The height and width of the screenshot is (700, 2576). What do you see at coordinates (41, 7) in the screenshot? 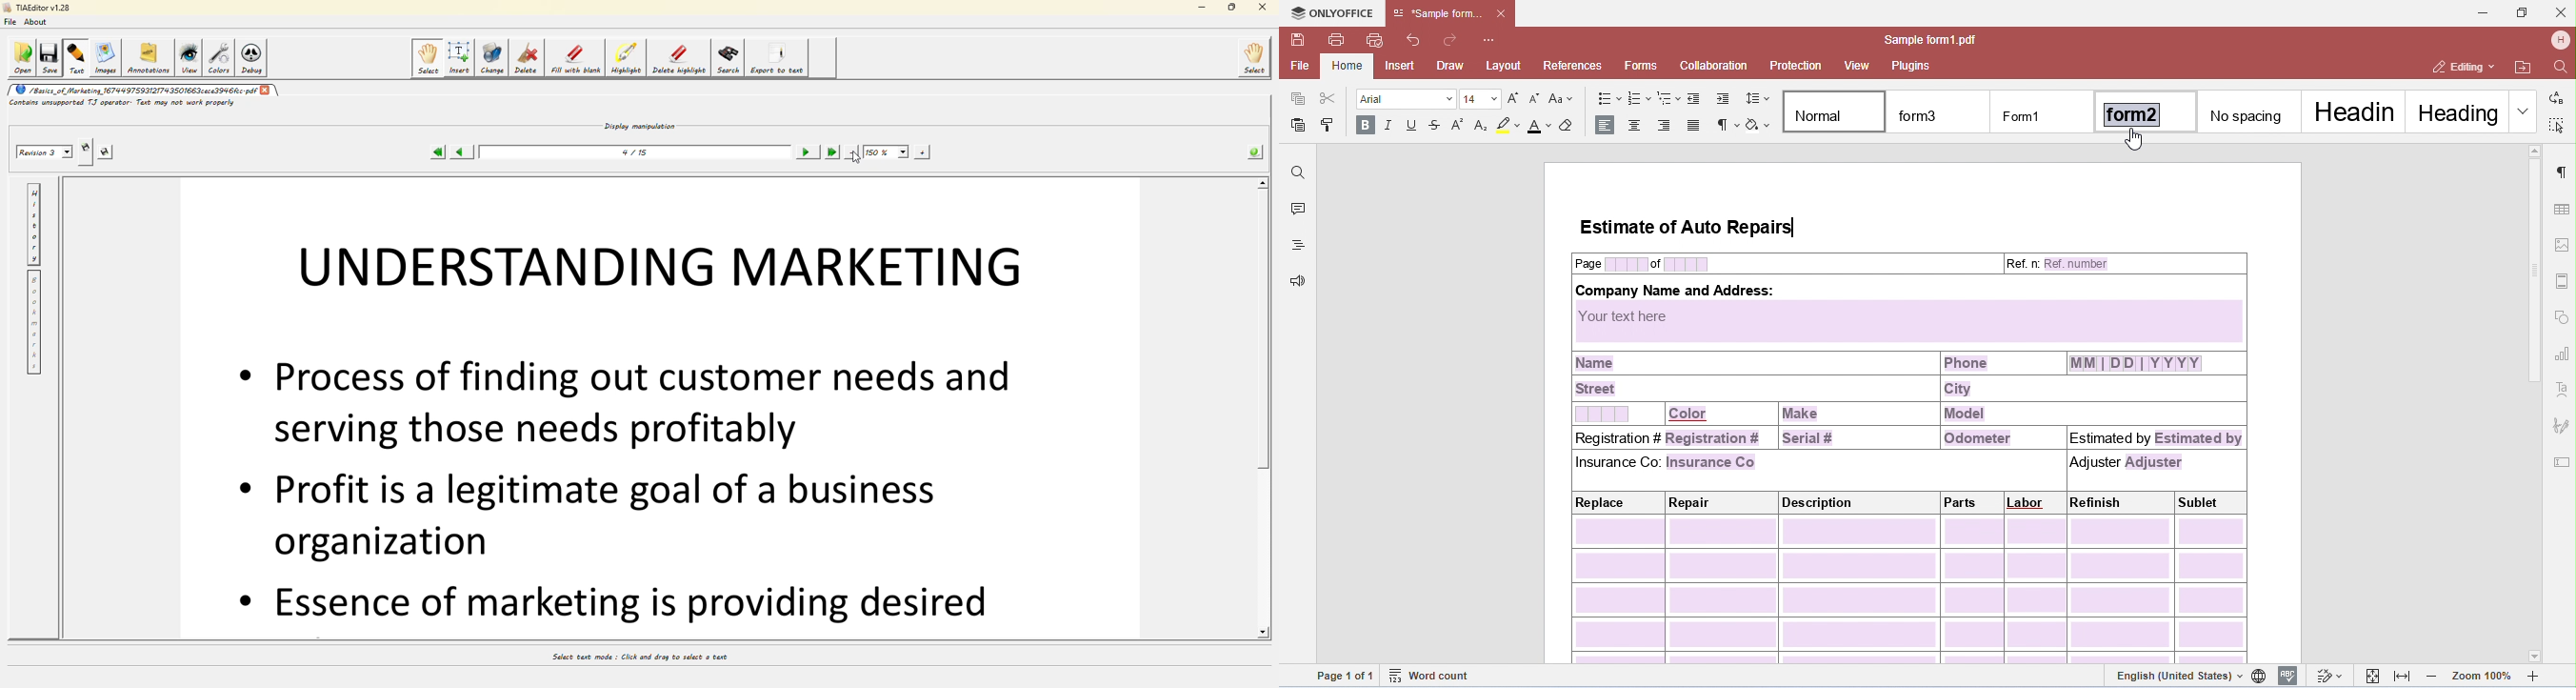
I see `editor` at bounding box center [41, 7].